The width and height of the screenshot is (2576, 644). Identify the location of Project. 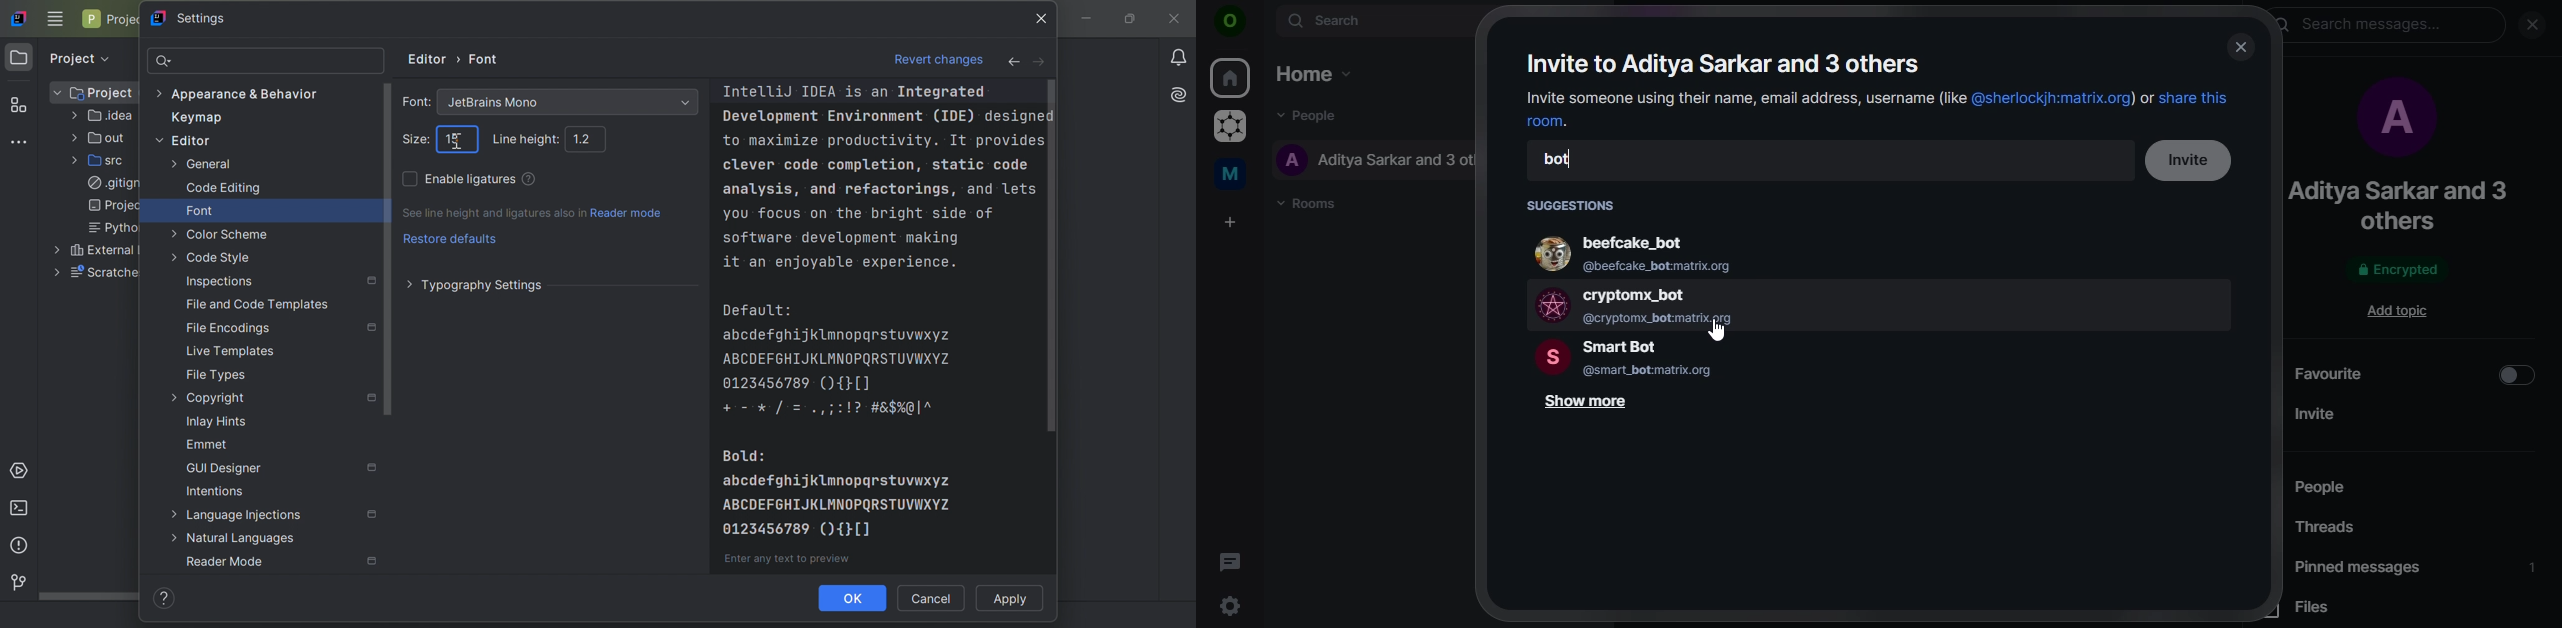
(112, 19).